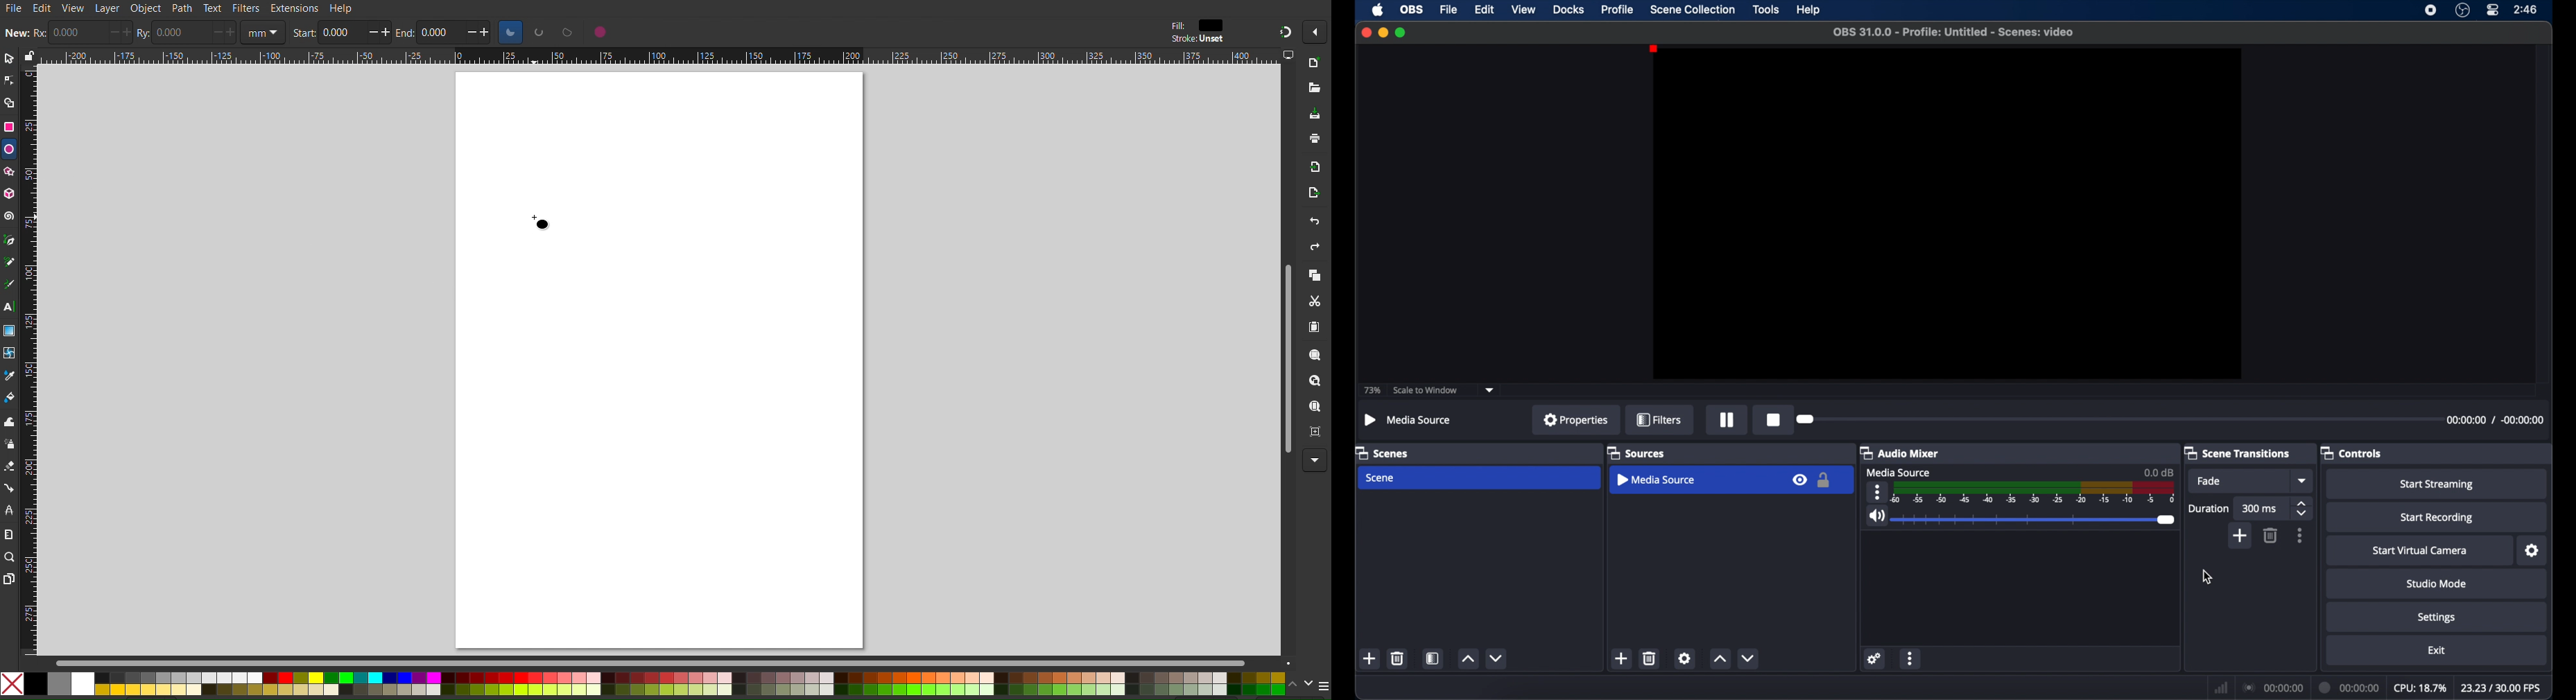 This screenshot has height=700, width=2576. I want to click on decrement, so click(1751, 659).